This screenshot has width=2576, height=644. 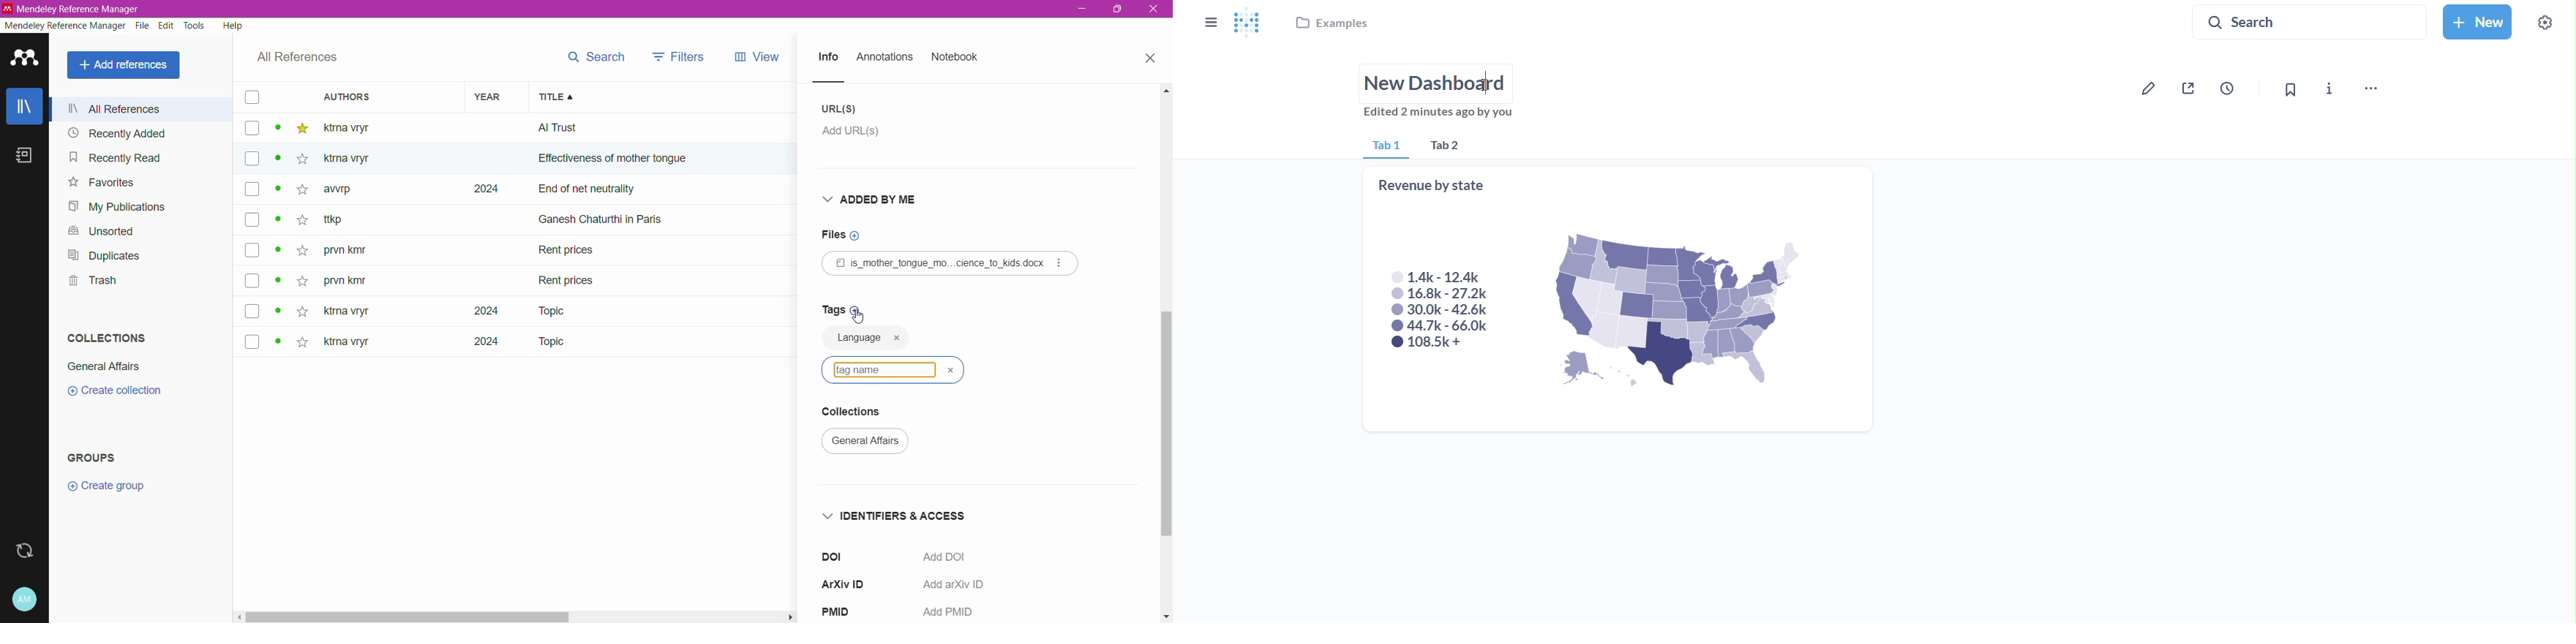 What do you see at coordinates (550, 343) in the screenshot?
I see `Topic` at bounding box center [550, 343].